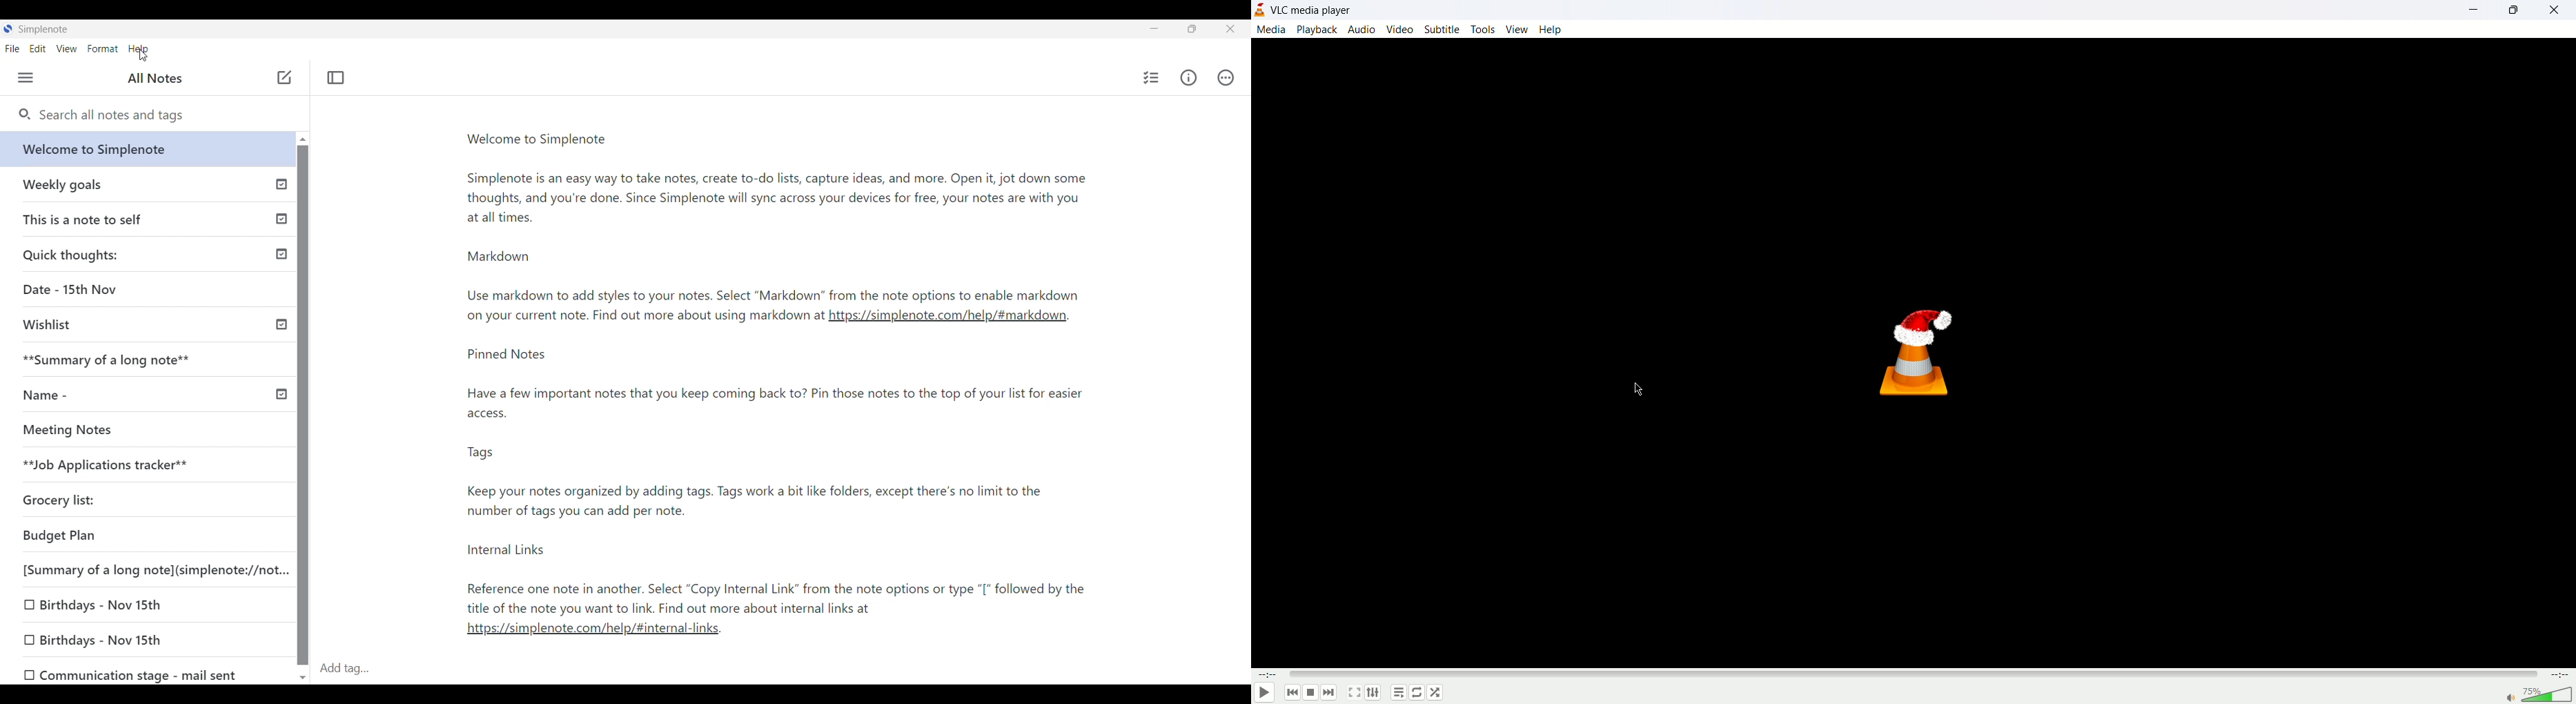 The image size is (2576, 728). What do you see at coordinates (144, 55) in the screenshot?
I see `cursor` at bounding box center [144, 55].